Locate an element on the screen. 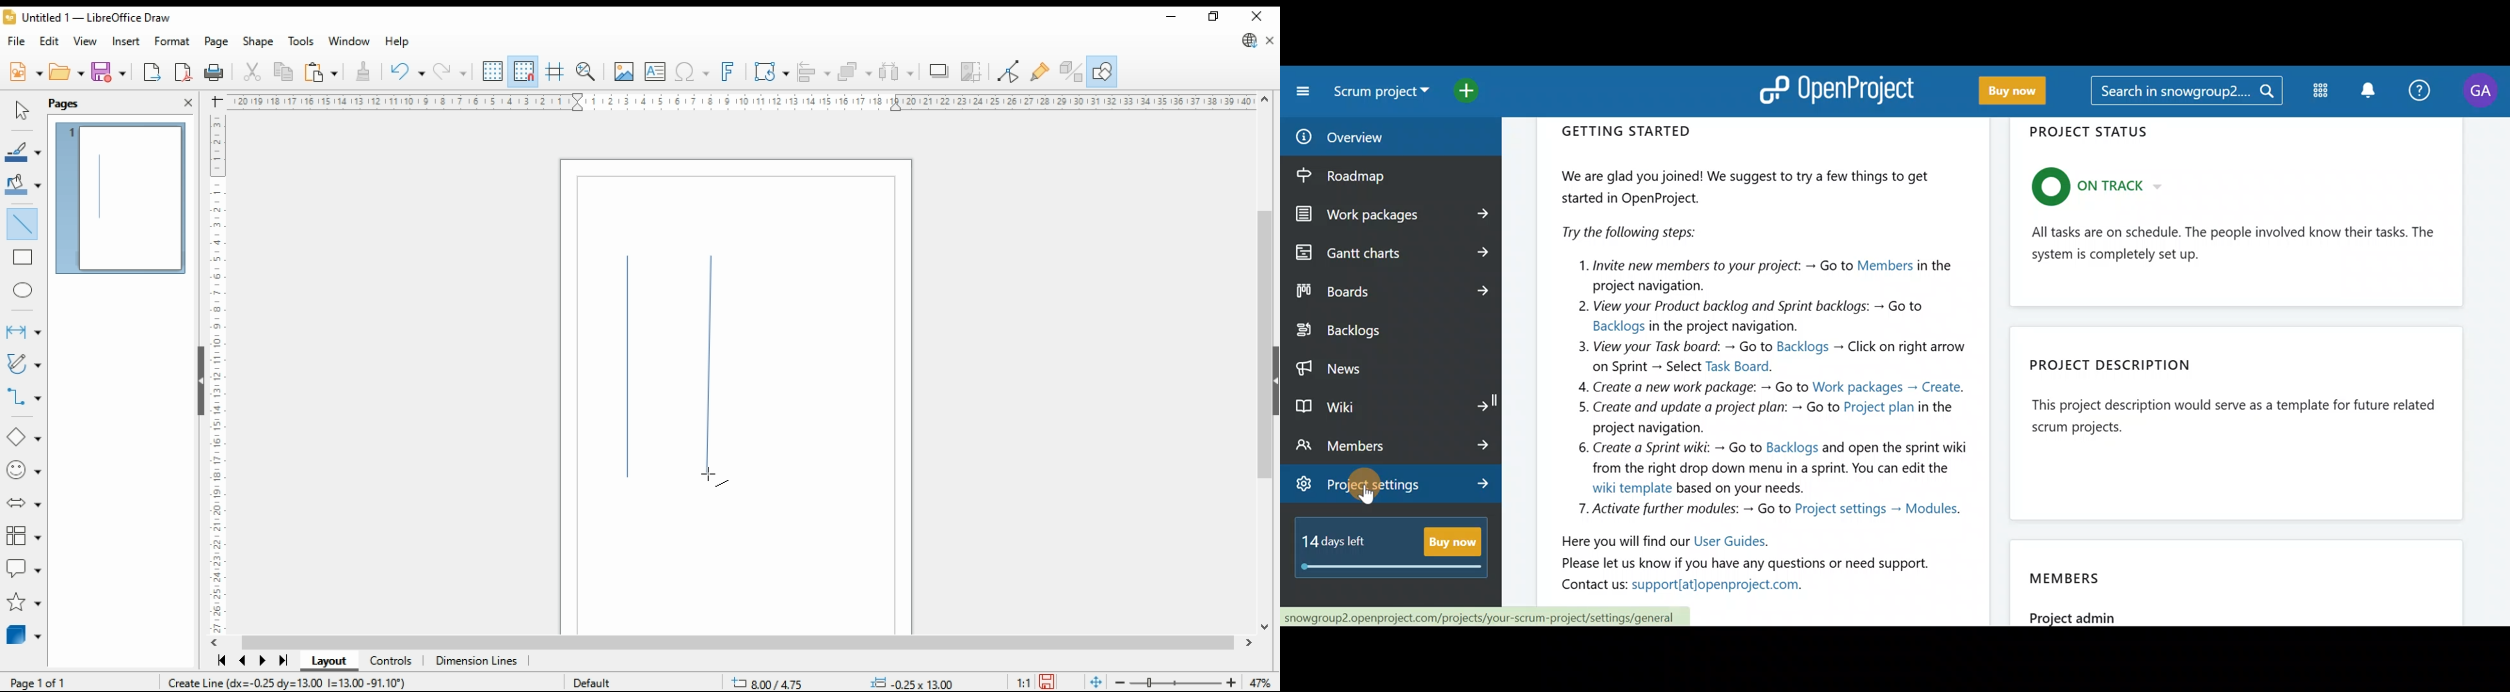 The image size is (2520, 700). fit document to window is located at coordinates (1094, 682).